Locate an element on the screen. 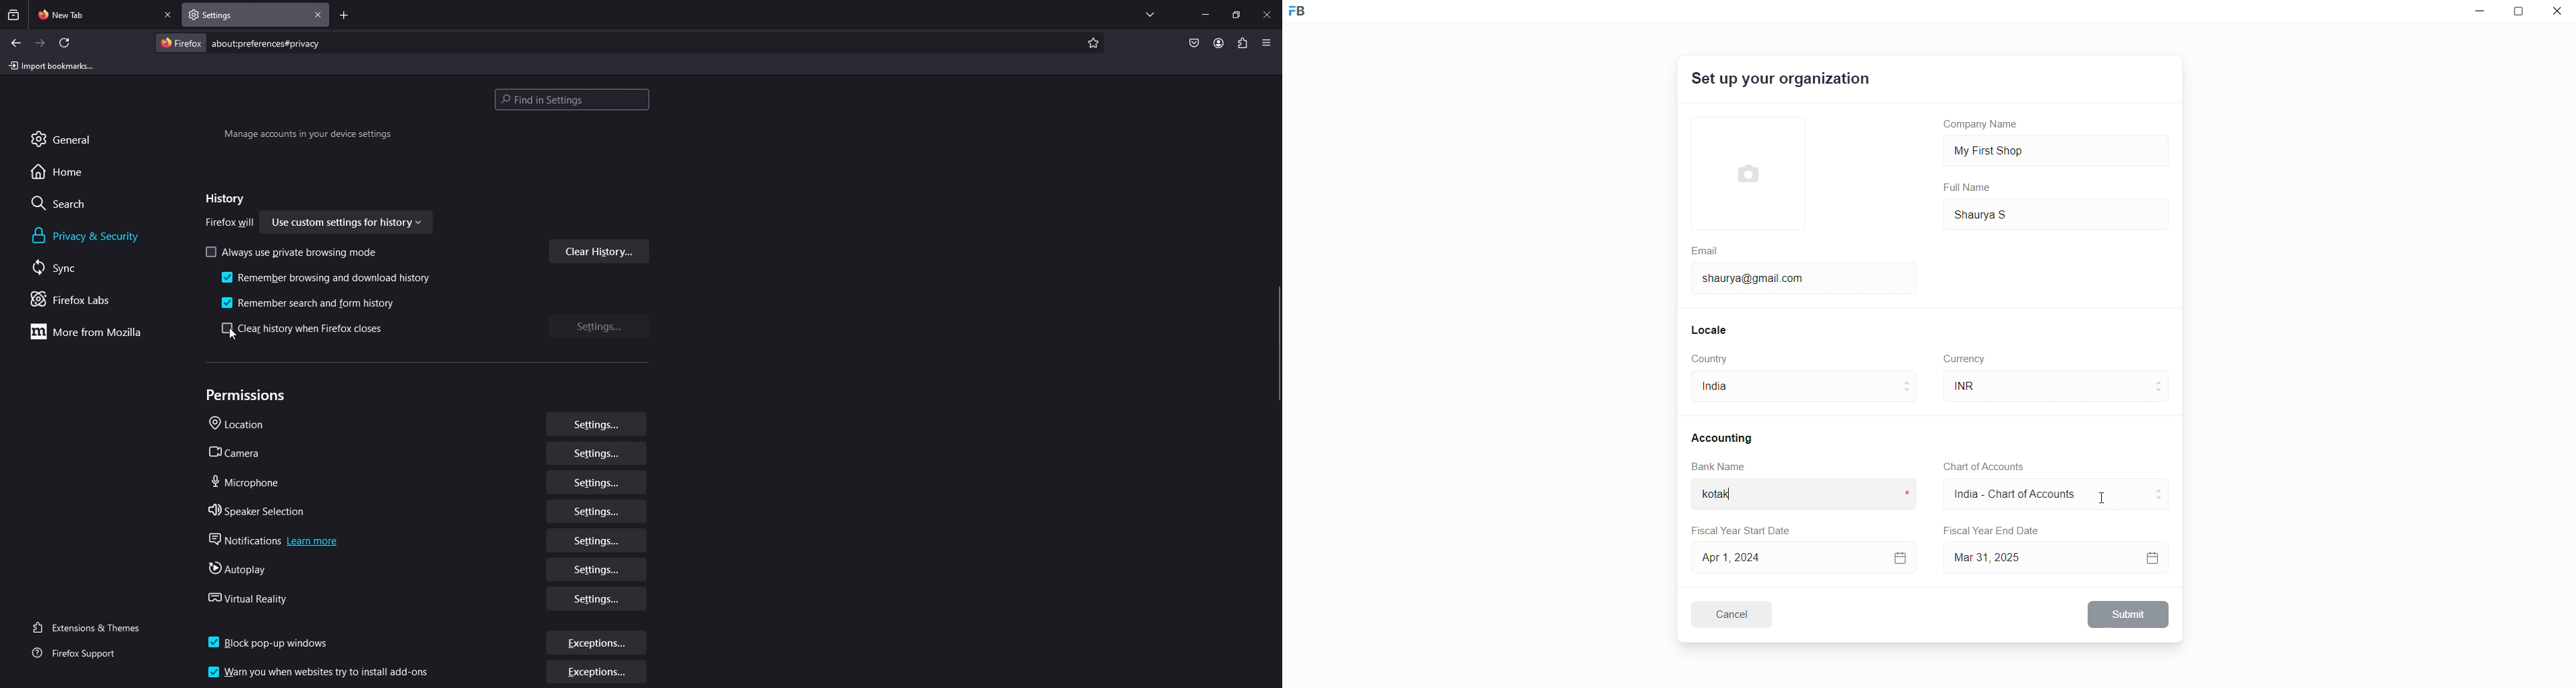  firefox labs is located at coordinates (90, 299).